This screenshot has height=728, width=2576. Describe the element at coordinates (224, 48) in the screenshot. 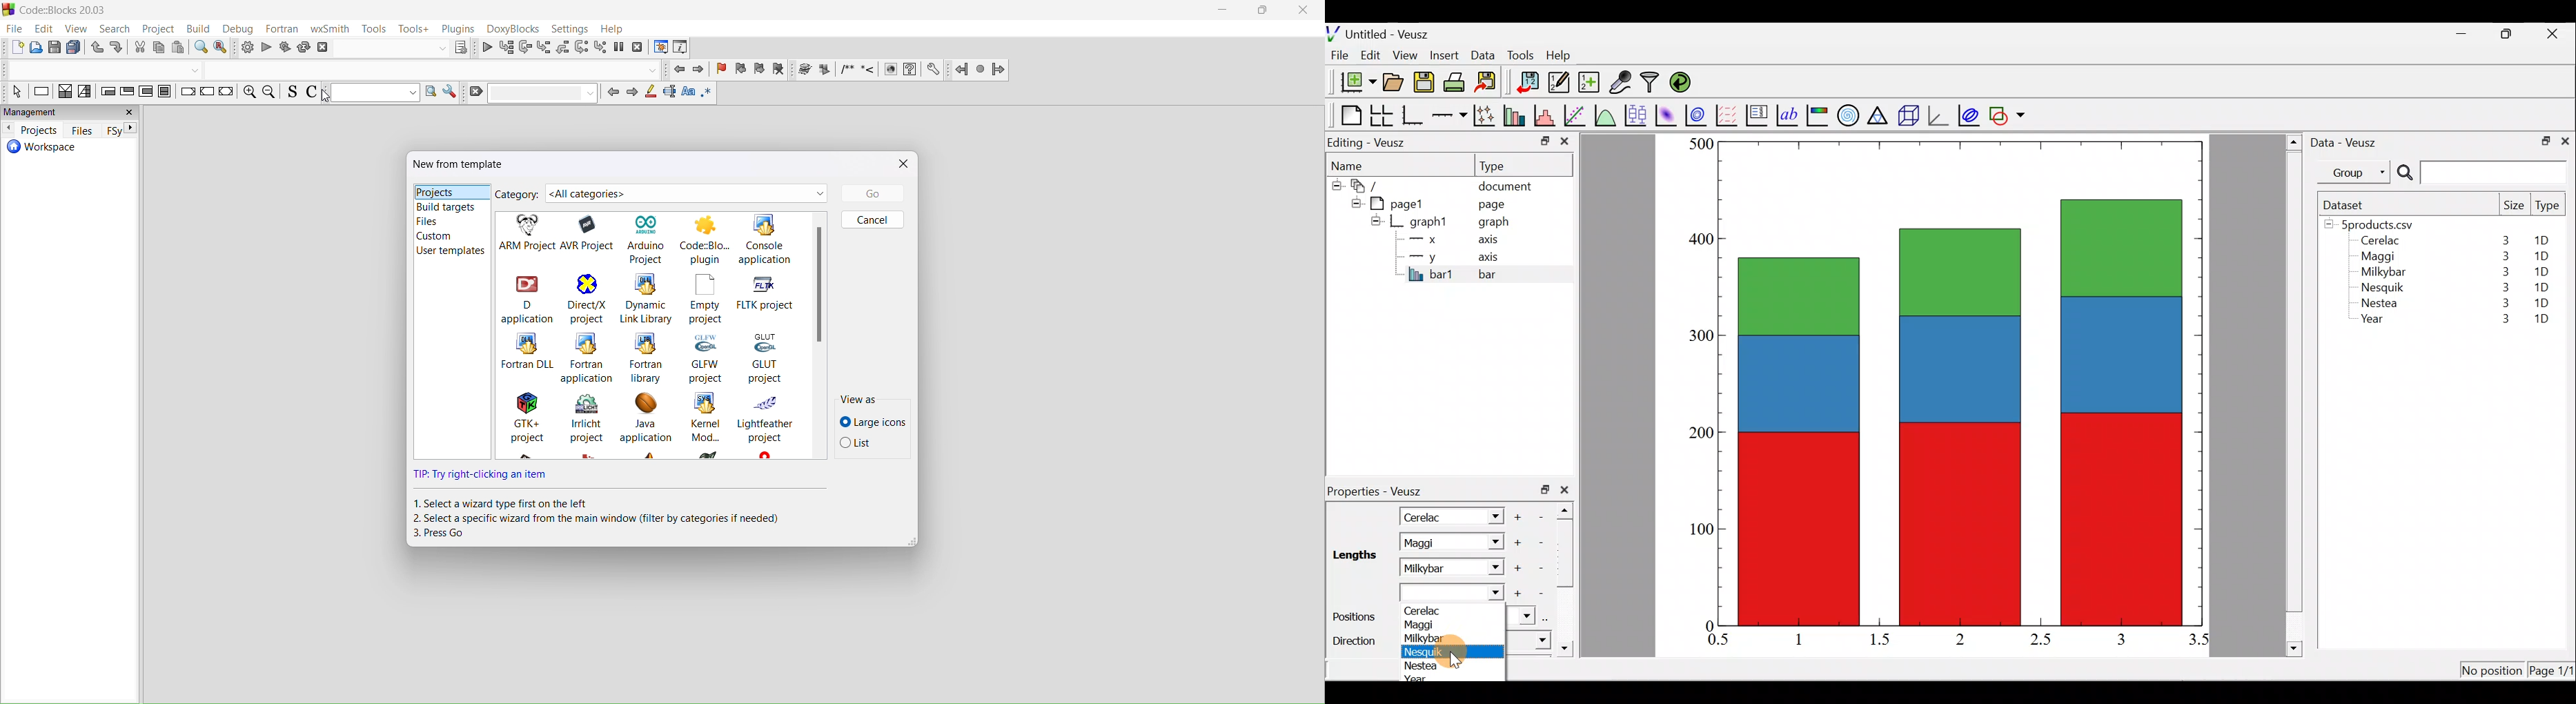

I see `replace` at that location.